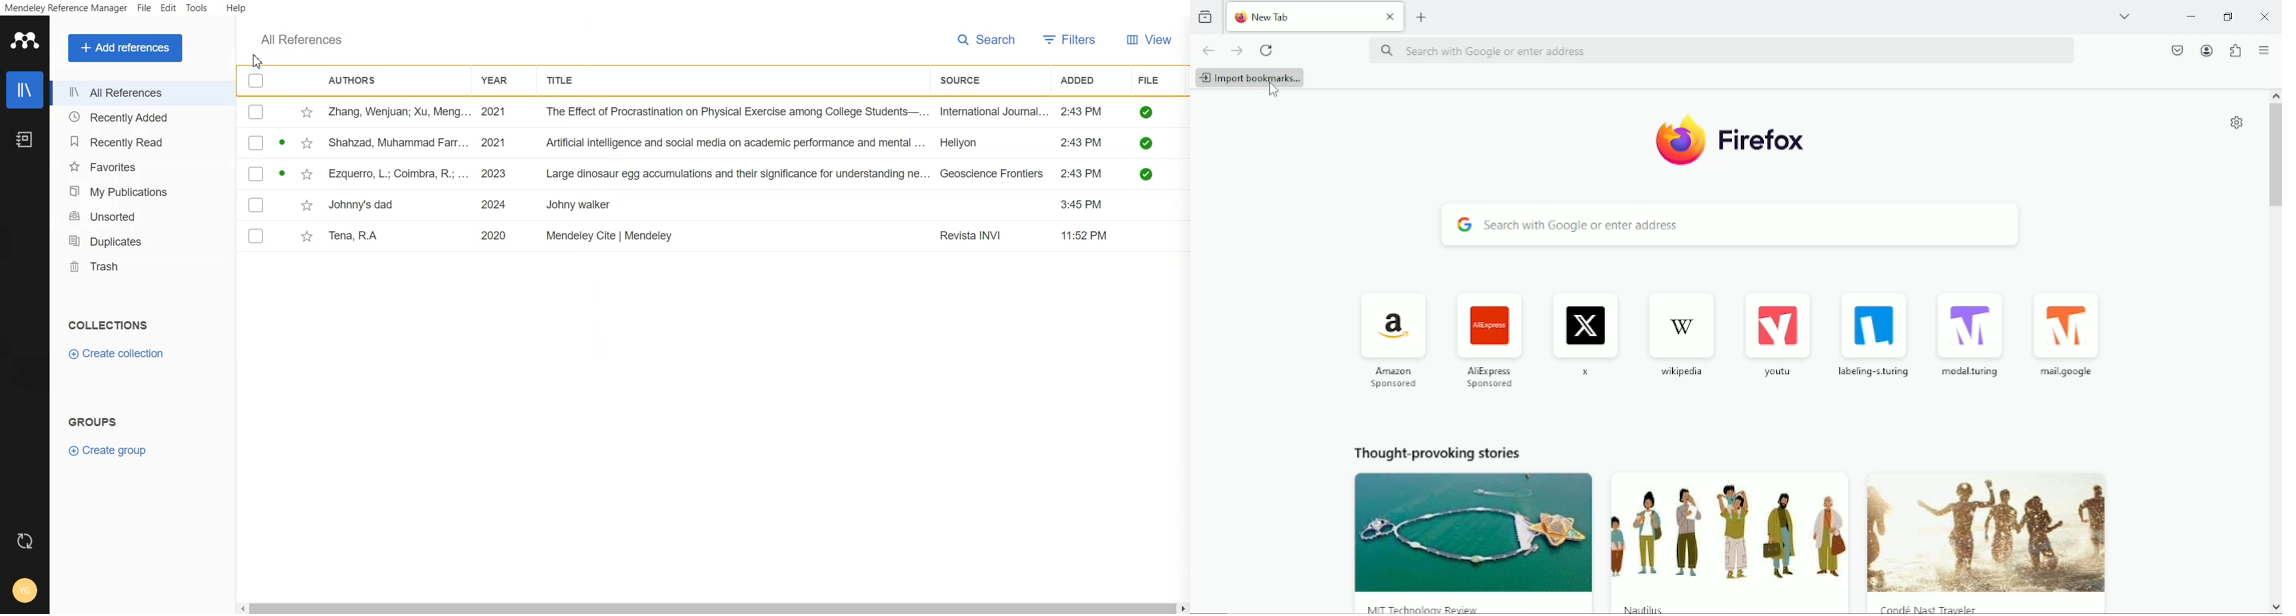 Image resolution: width=2296 pixels, height=616 pixels. What do you see at coordinates (168, 9) in the screenshot?
I see `Edit` at bounding box center [168, 9].